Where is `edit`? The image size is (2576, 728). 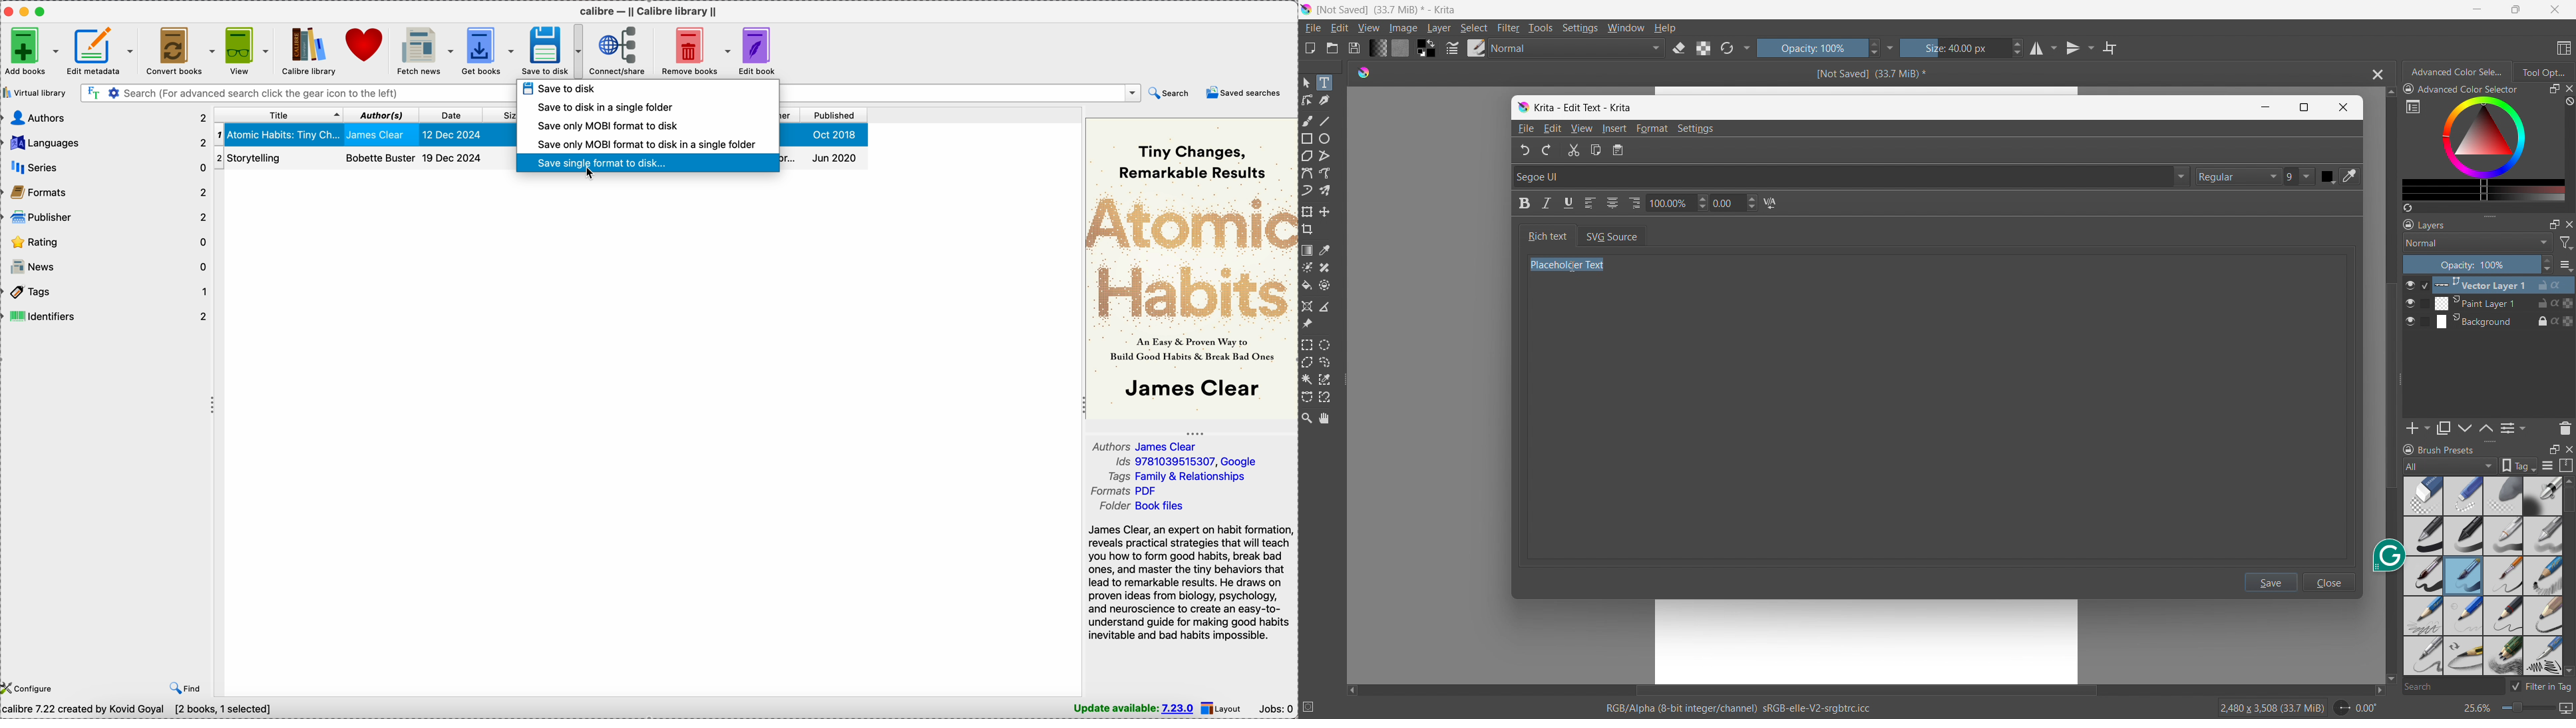 edit is located at coordinates (1339, 29).